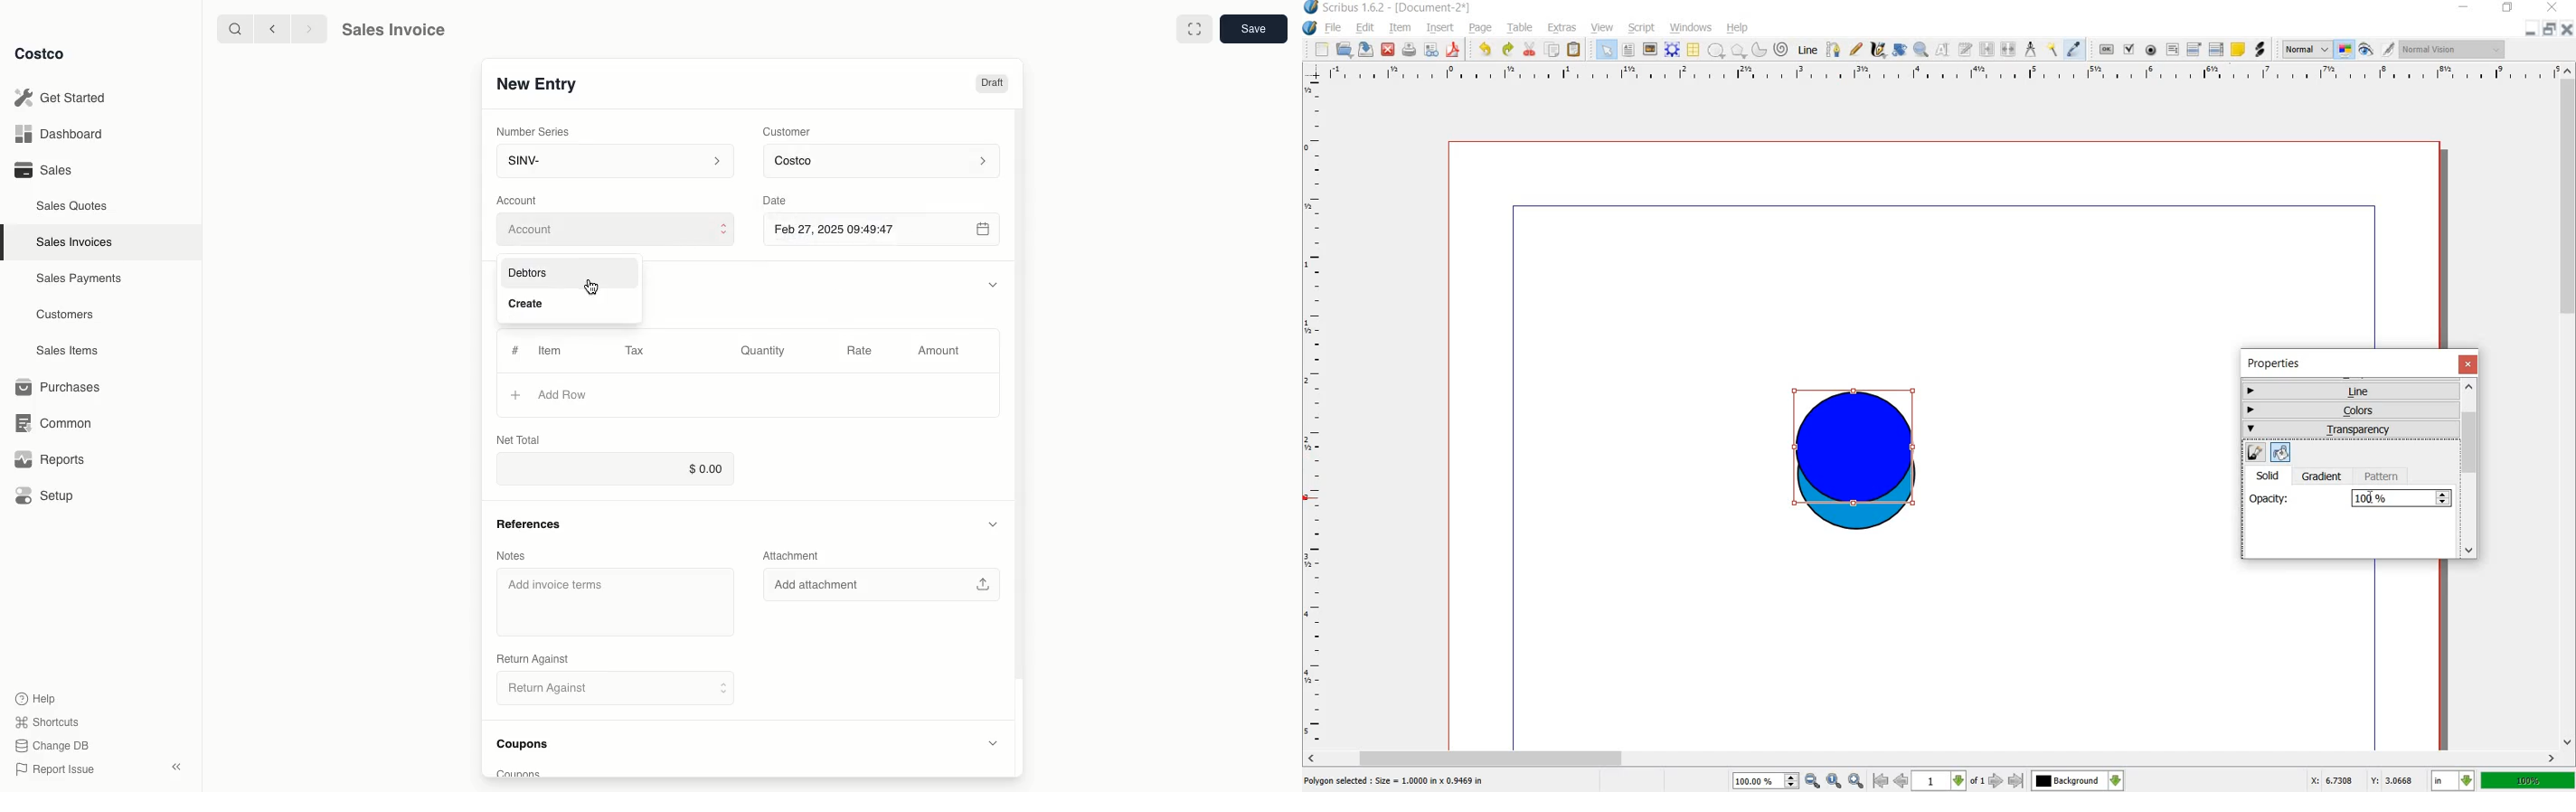 Image resolution: width=2576 pixels, height=812 pixels. I want to click on Shortcuts, so click(46, 721).